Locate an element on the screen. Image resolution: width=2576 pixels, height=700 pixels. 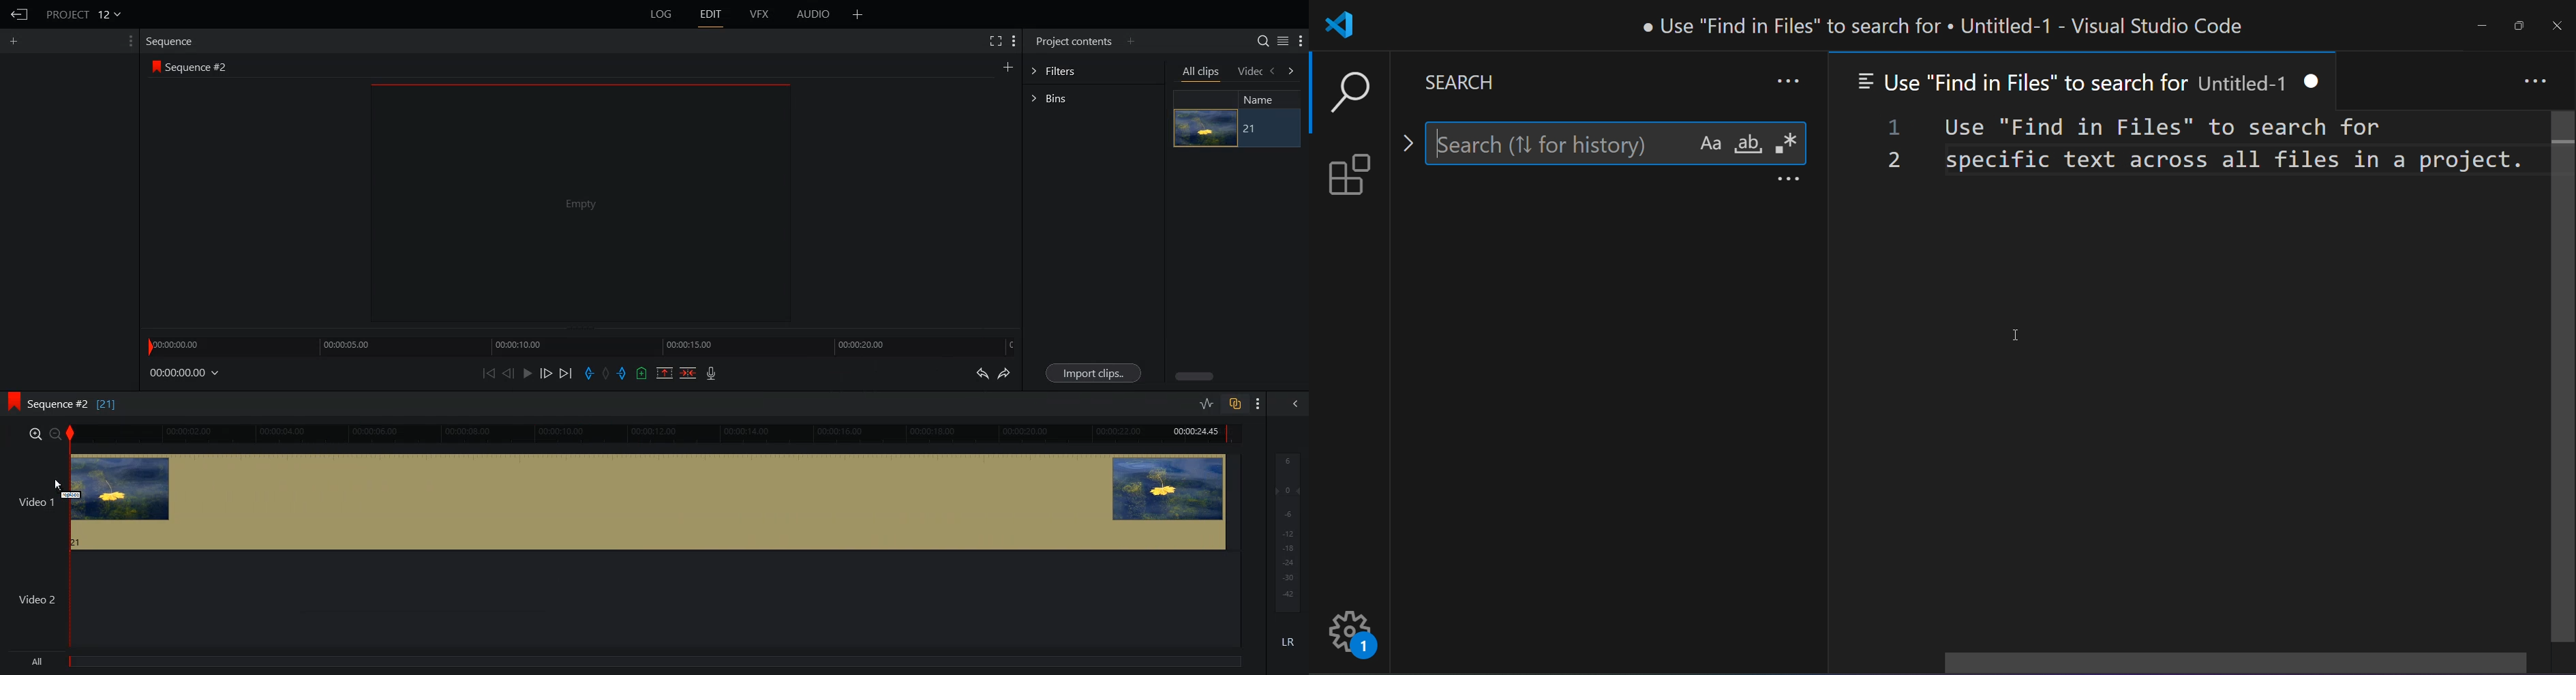
scrollbar is located at coordinates (2560, 380).